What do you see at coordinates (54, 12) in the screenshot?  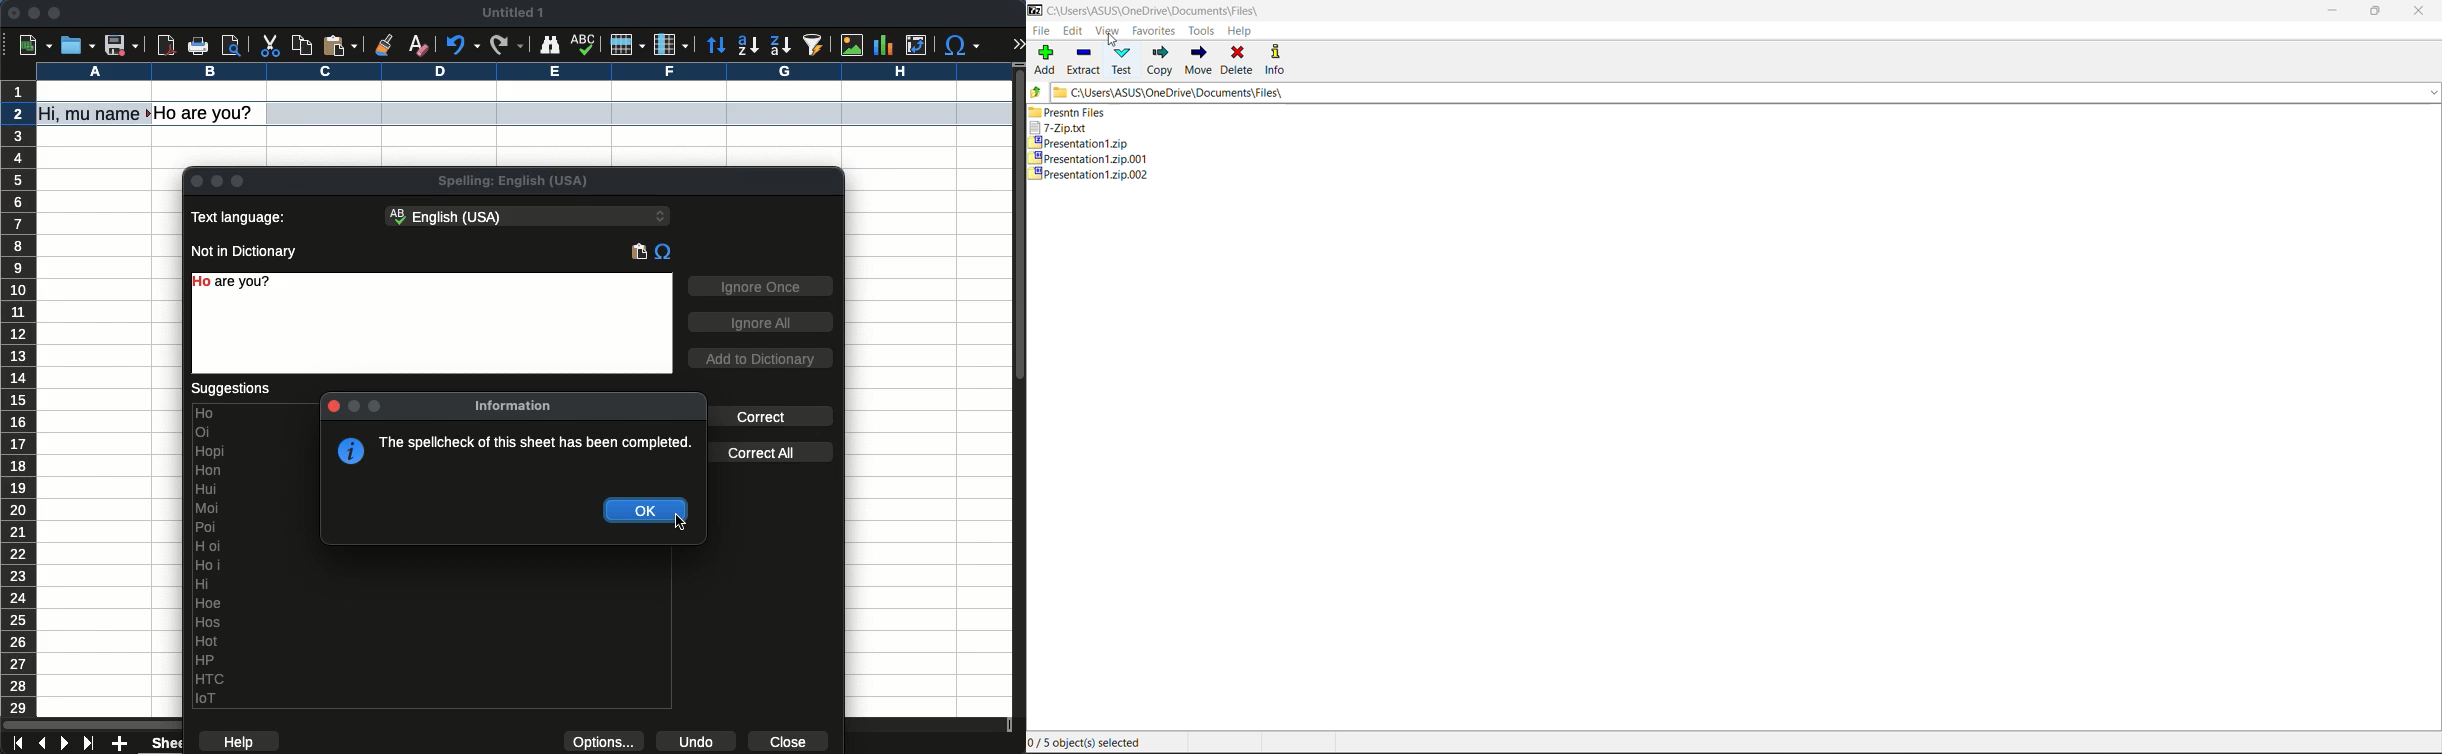 I see `maximize` at bounding box center [54, 12].